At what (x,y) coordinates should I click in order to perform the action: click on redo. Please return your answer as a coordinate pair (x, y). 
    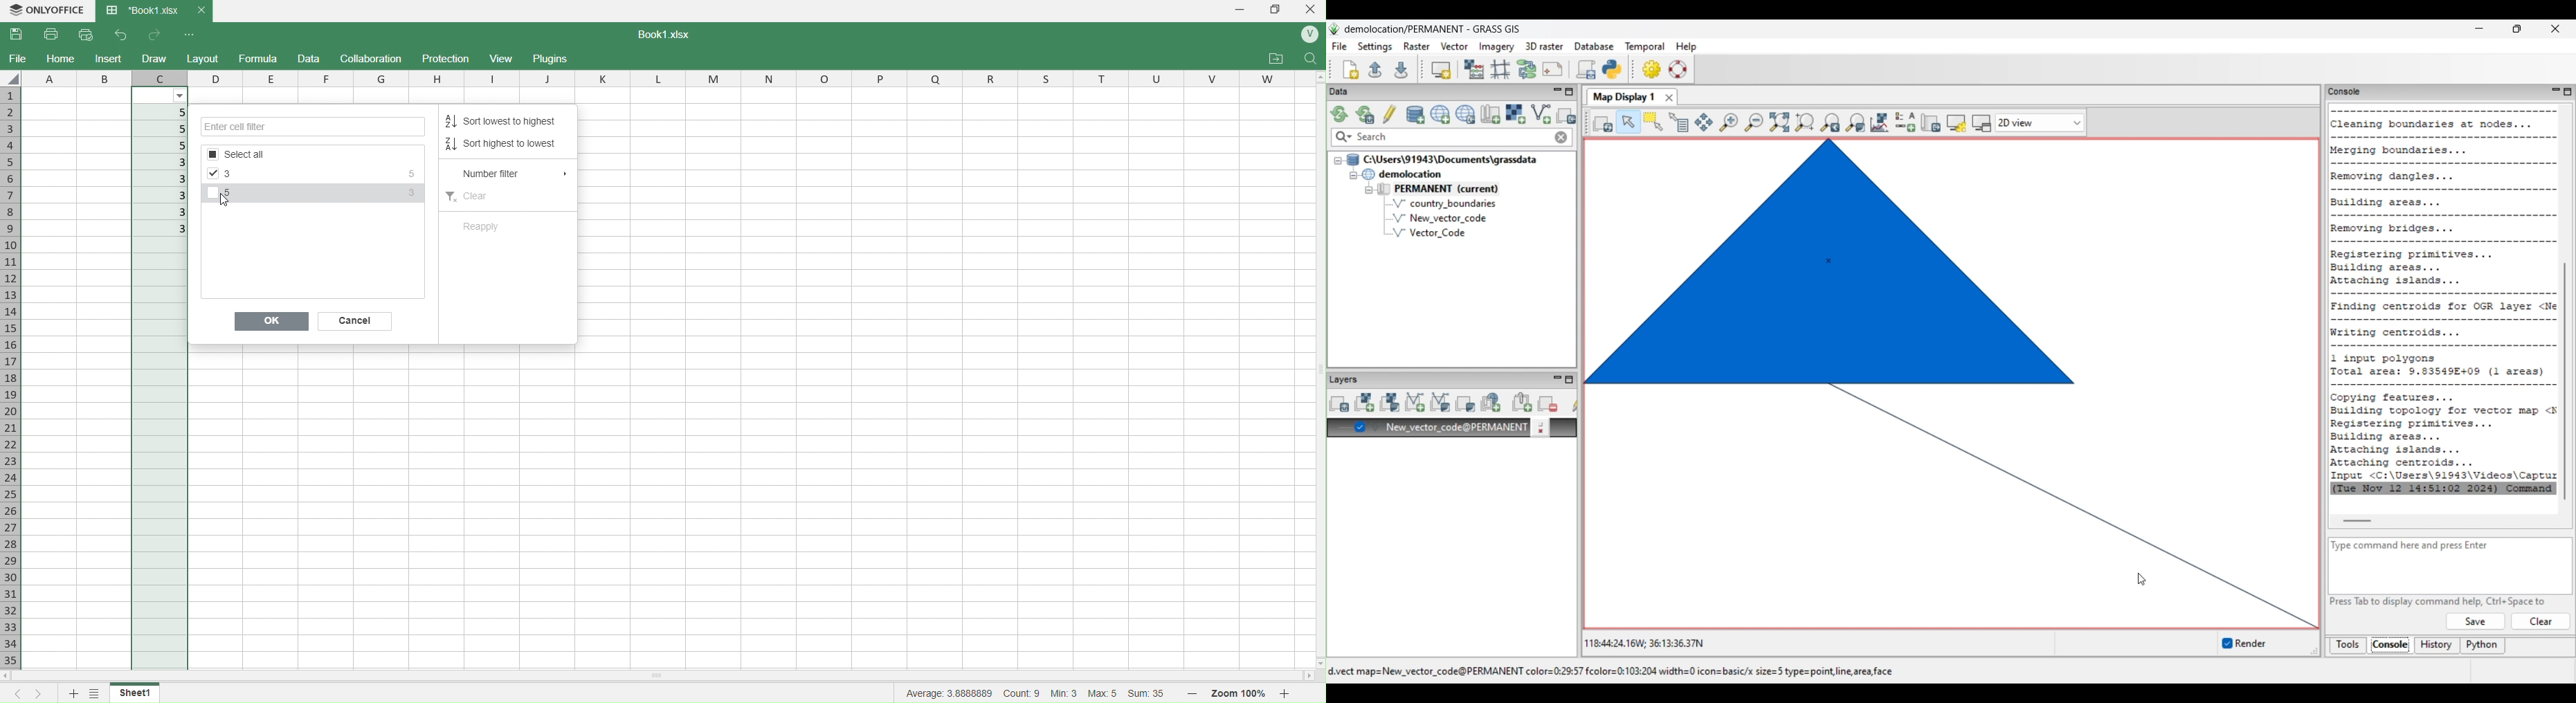
    Looking at the image, I should click on (154, 35).